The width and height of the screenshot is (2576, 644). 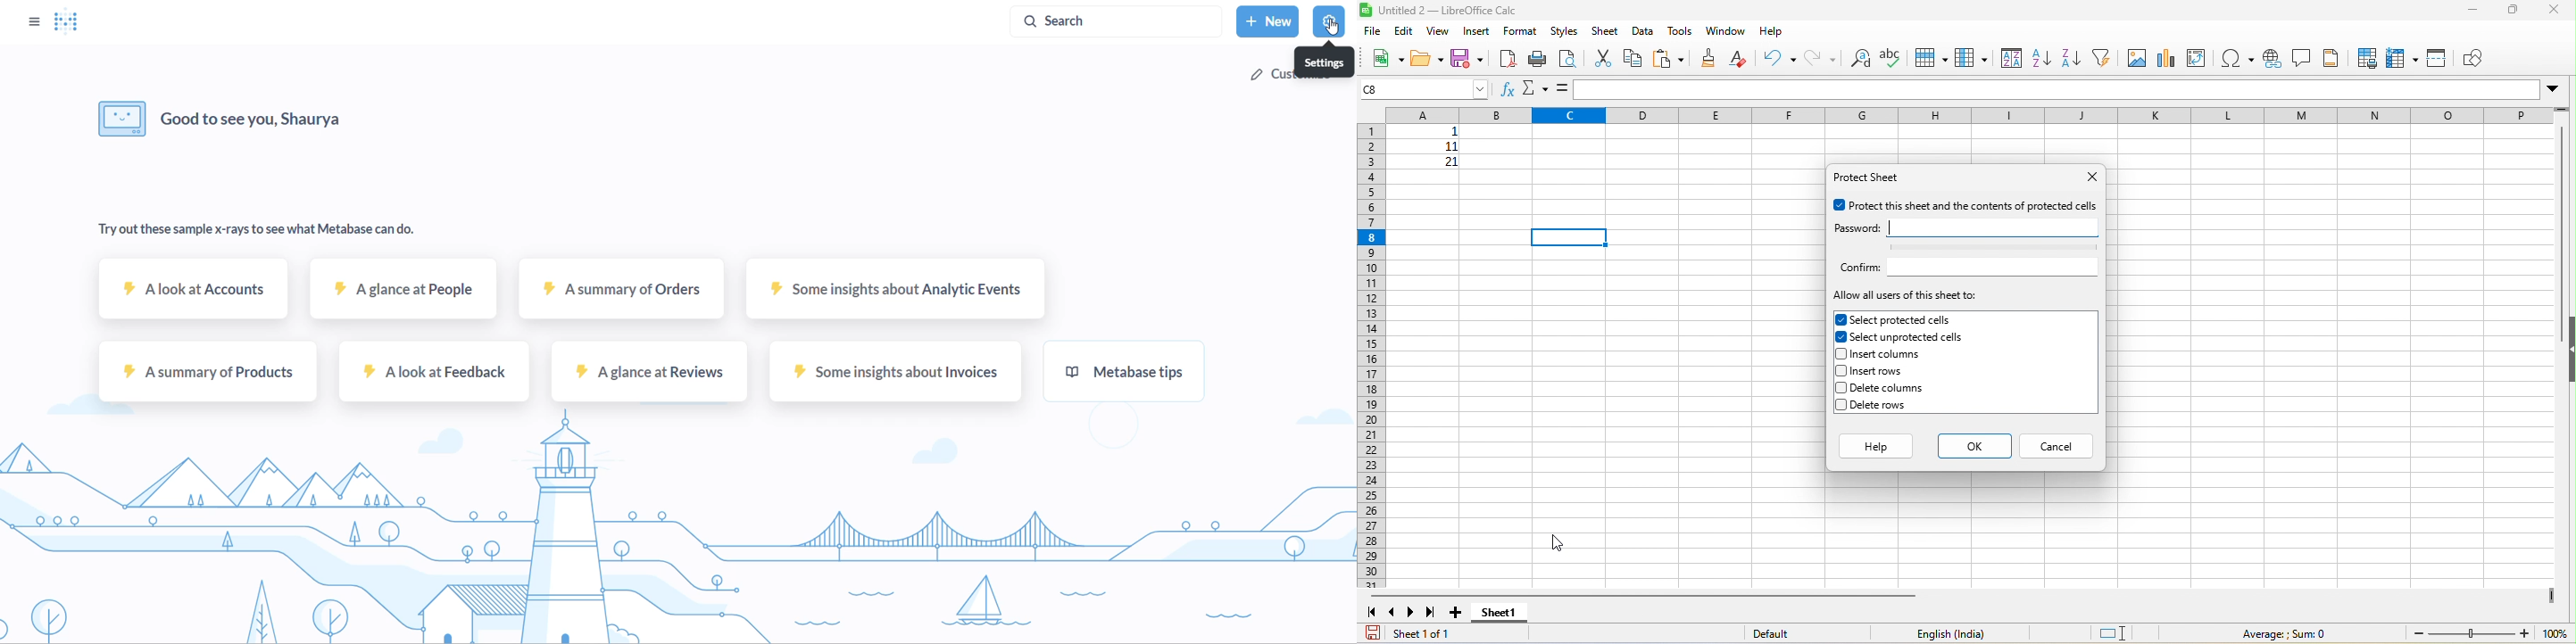 What do you see at coordinates (1641, 31) in the screenshot?
I see `data` at bounding box center [1641, 31].